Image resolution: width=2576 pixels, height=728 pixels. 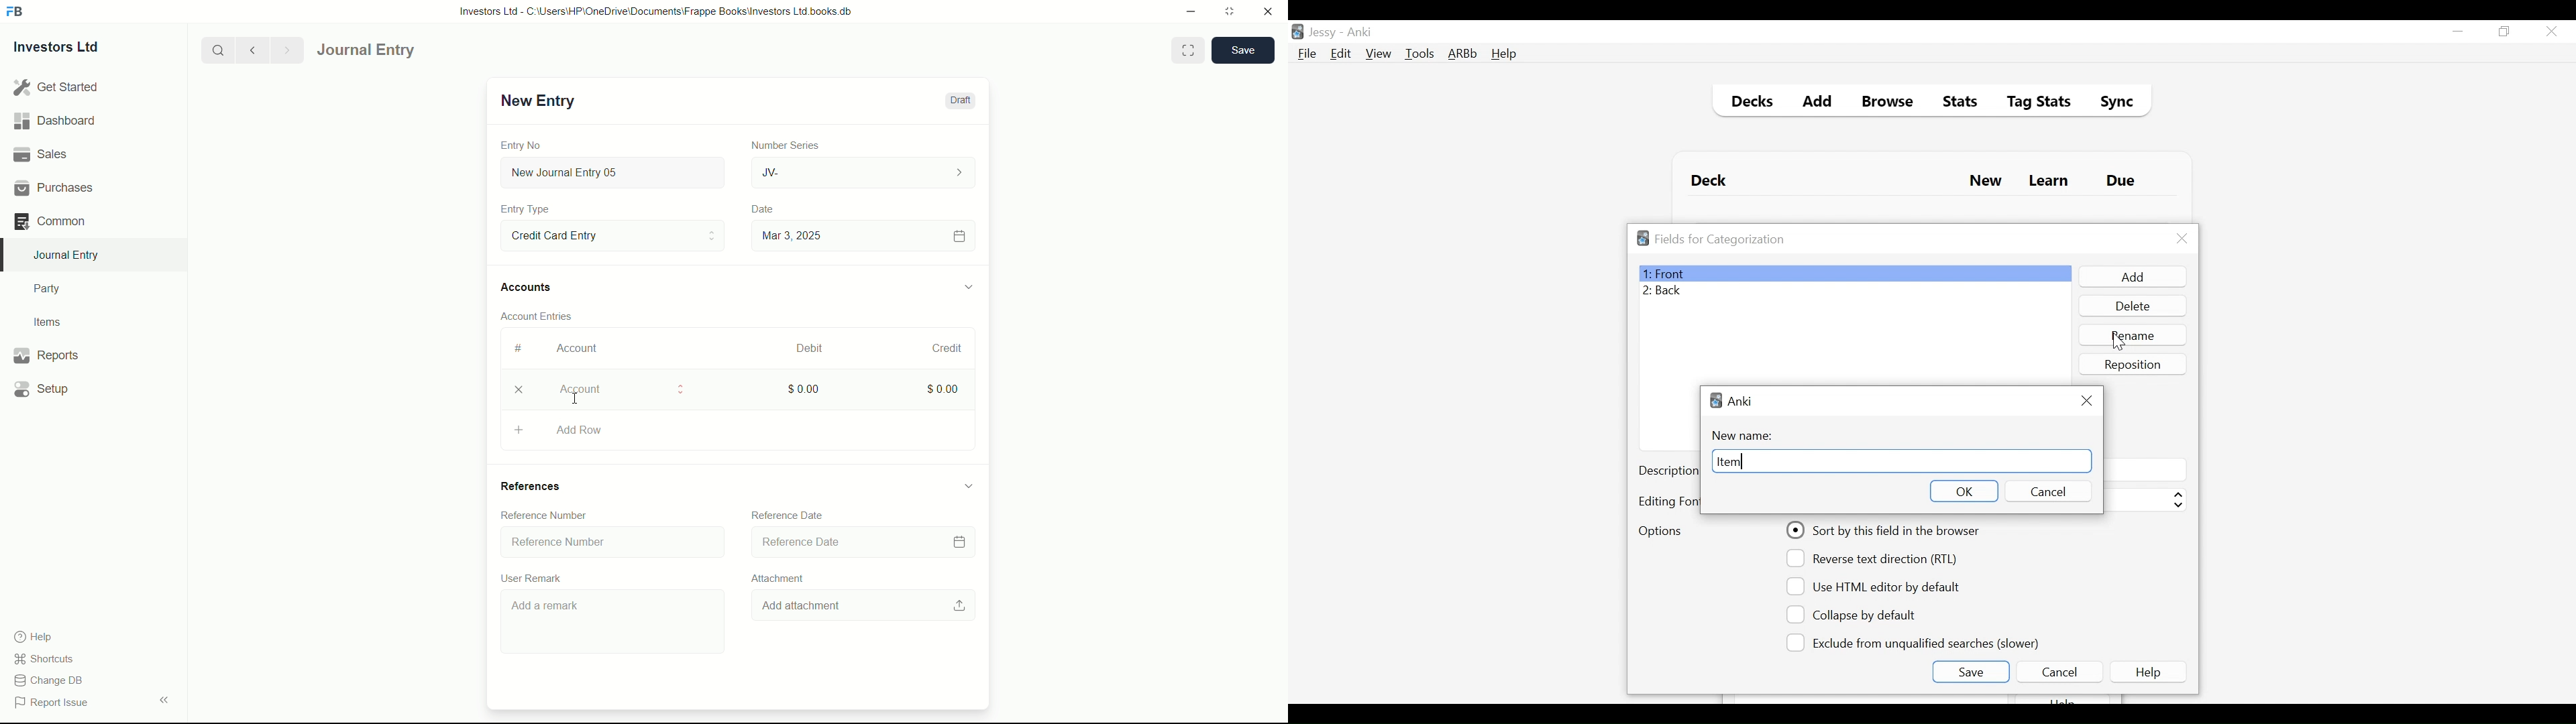 What do you see at coordinates (1189, 50) in the screenshot?
I see `Toggle between form and full width` at bounding box center [1189, 50].